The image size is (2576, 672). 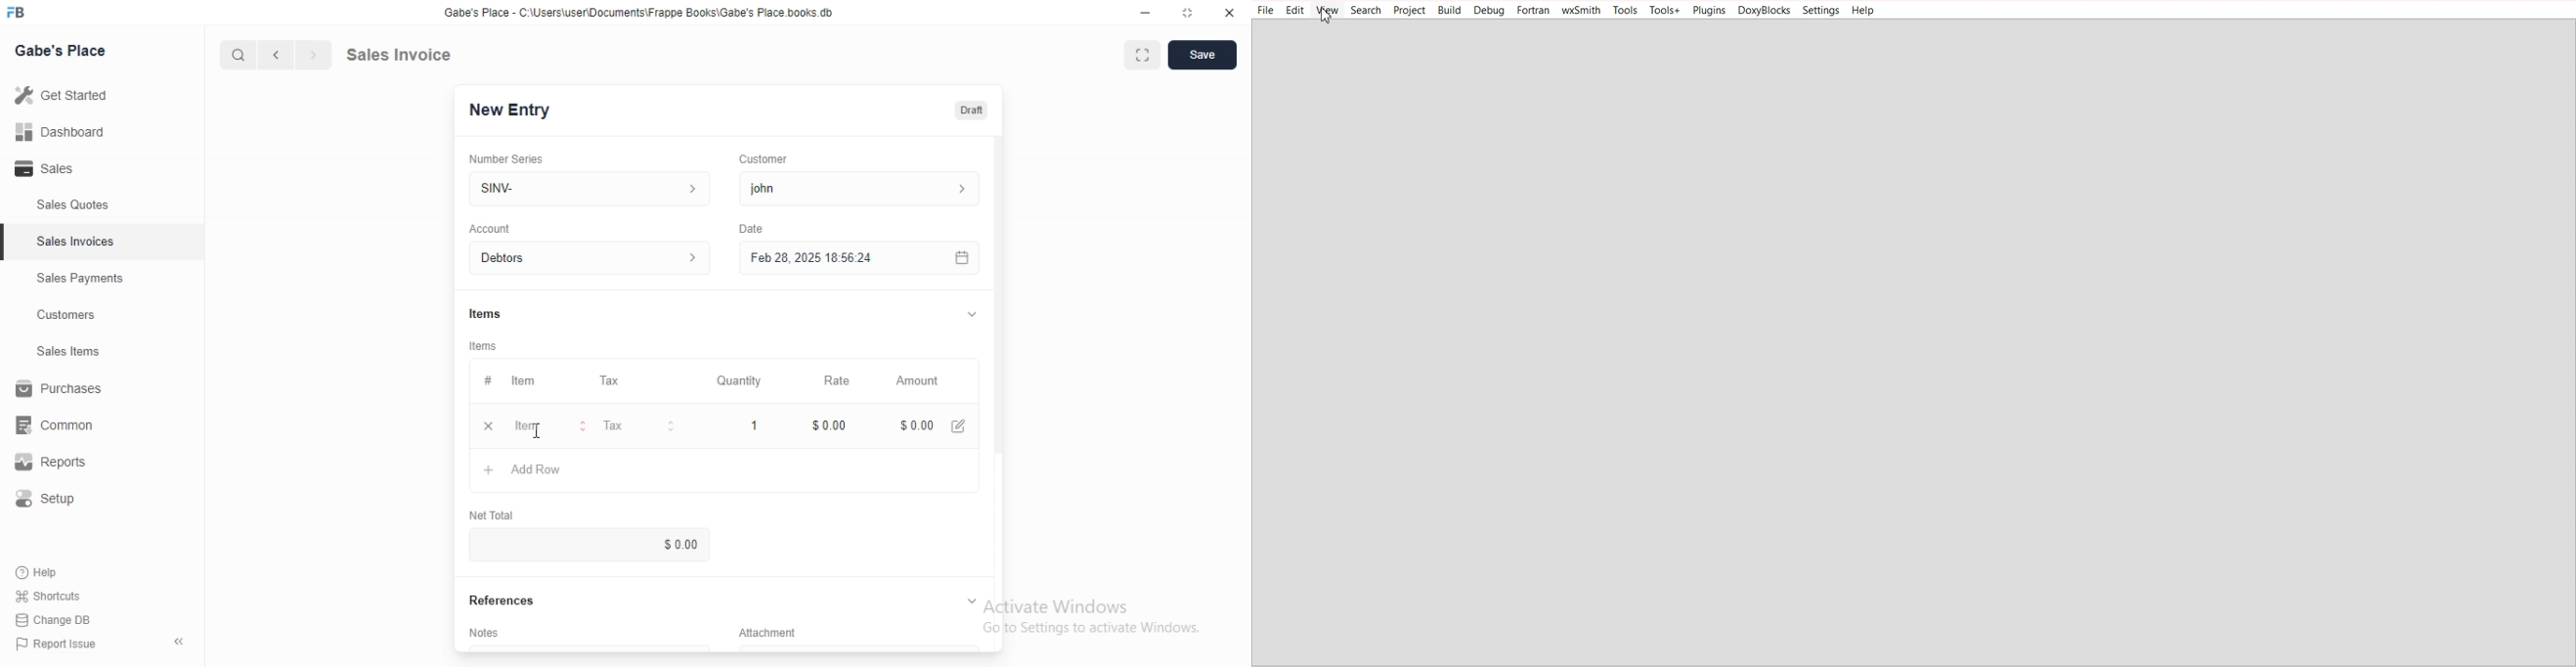 I want to click on - Sales, so click(x=63, y=171).